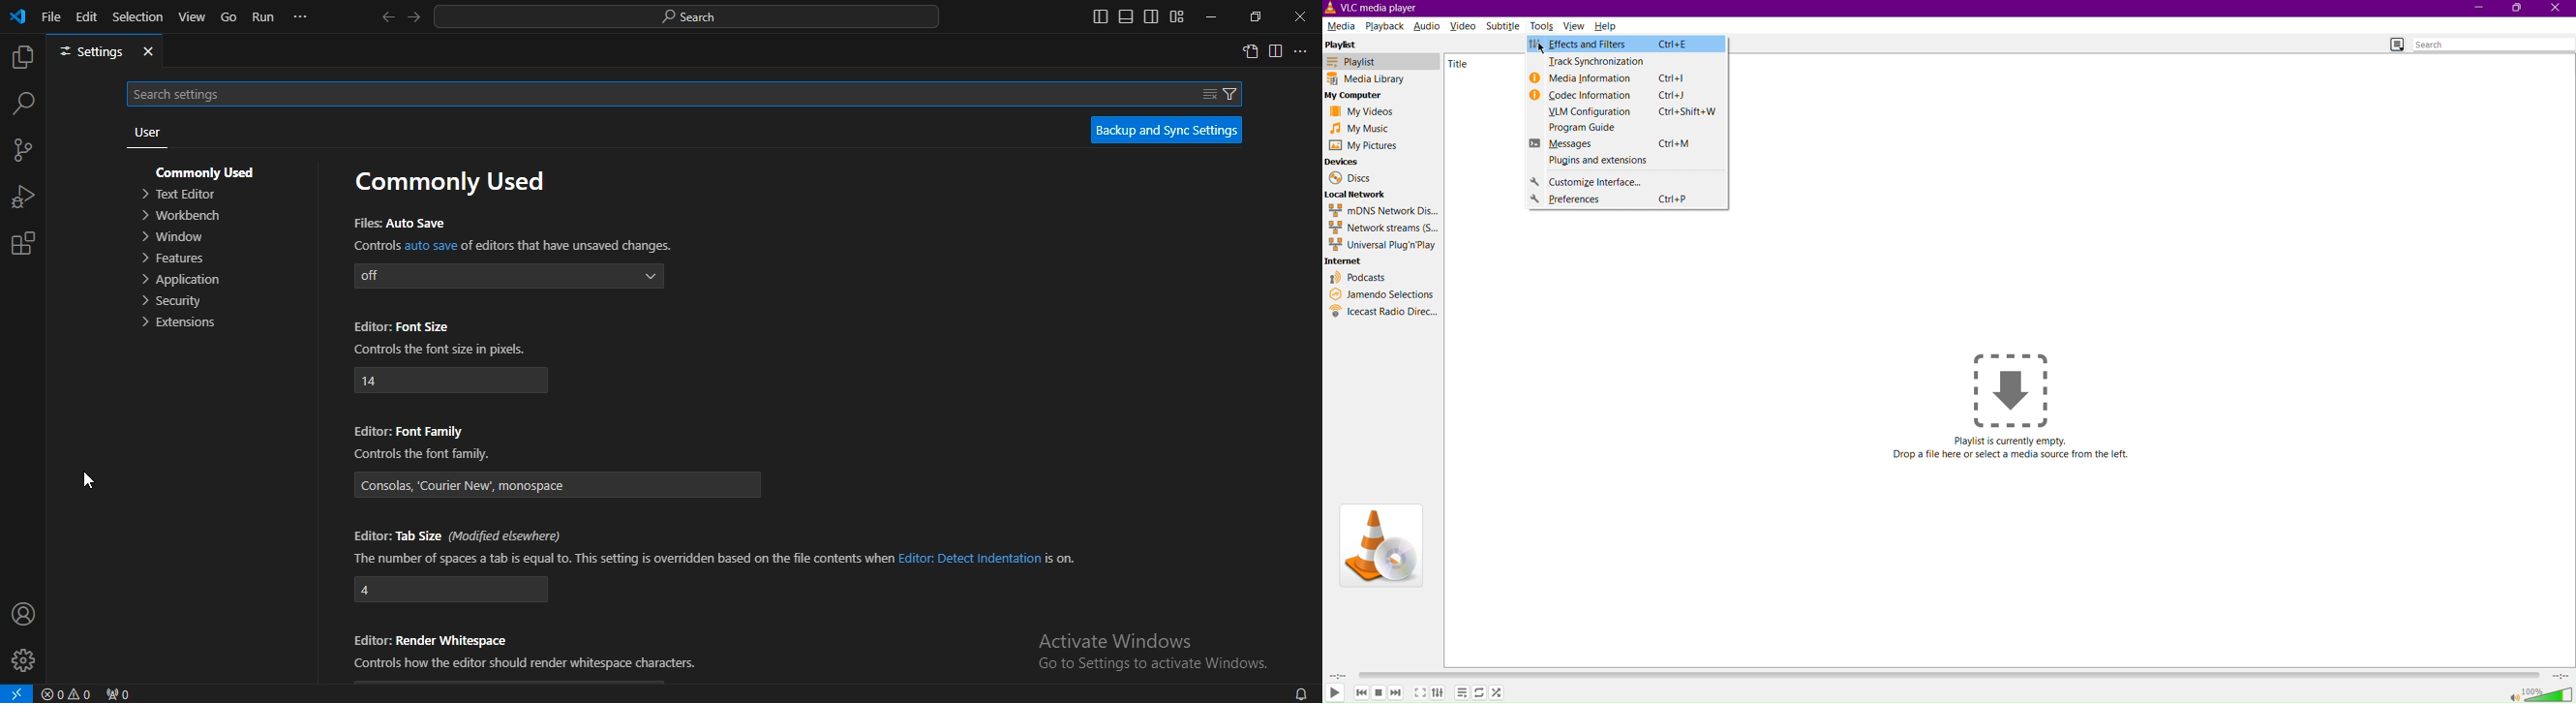 Image resolution: width=2576 pixels, height=728 pixels. I want to click on Devices, so click(1343, 161).